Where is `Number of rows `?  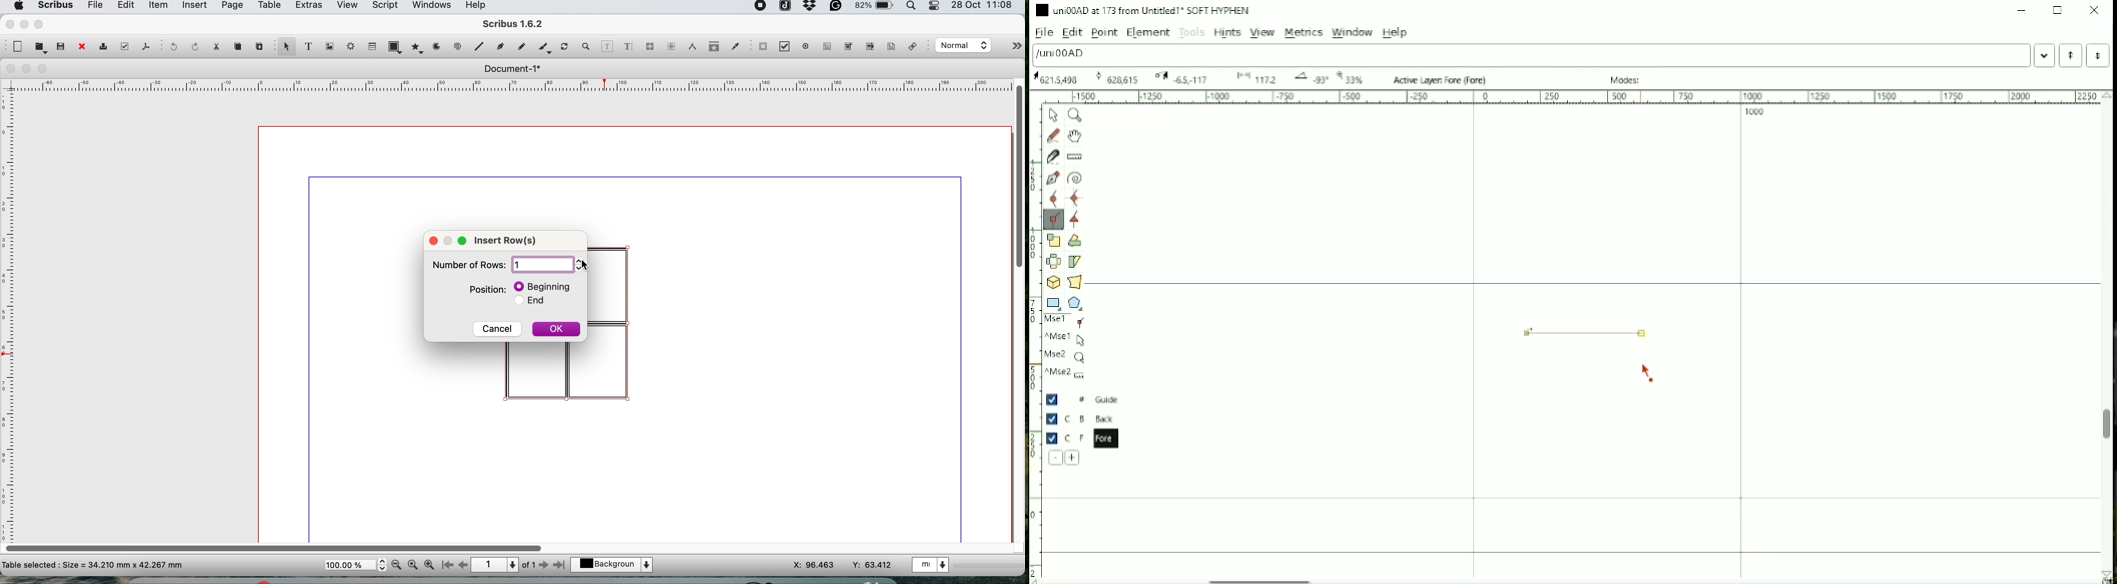 Number of rows  is located at coordinates (467, 267).